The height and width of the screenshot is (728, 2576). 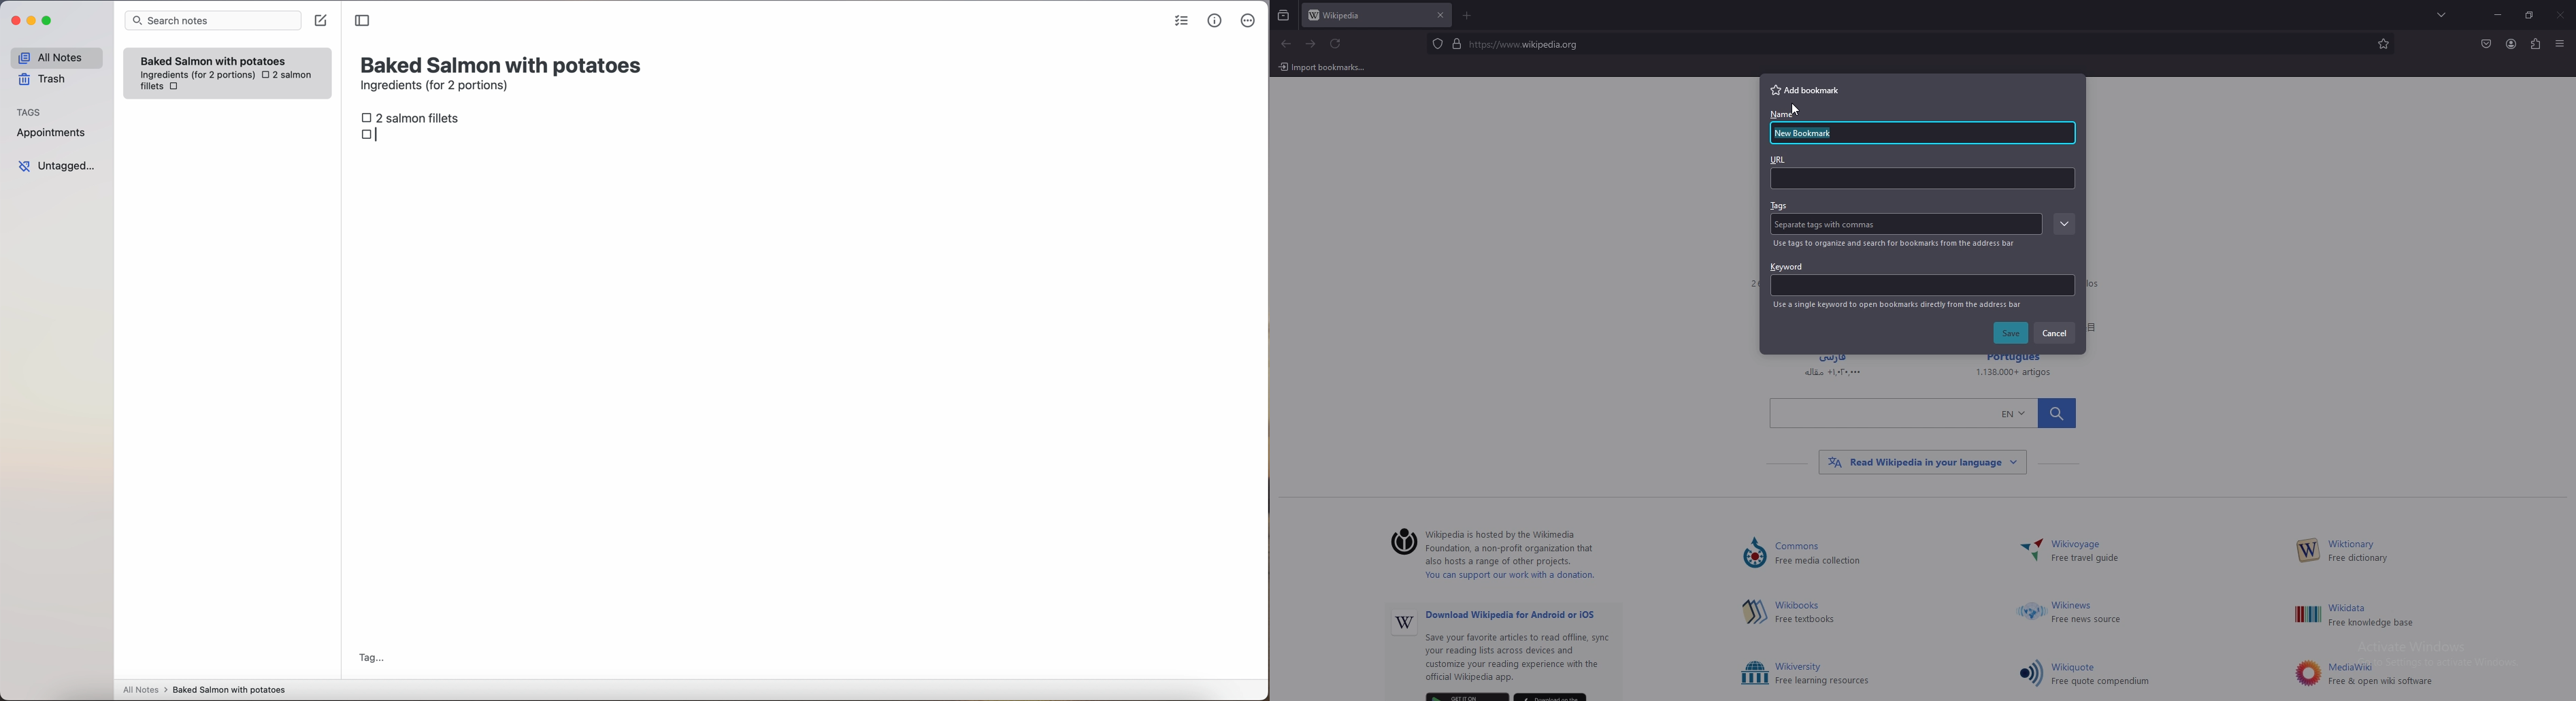 What do you see at coordinates (2092, 552) in the screenshot?
I see `~ Wikivoyage
Free travel guide` at bounding box center [2092, 552].